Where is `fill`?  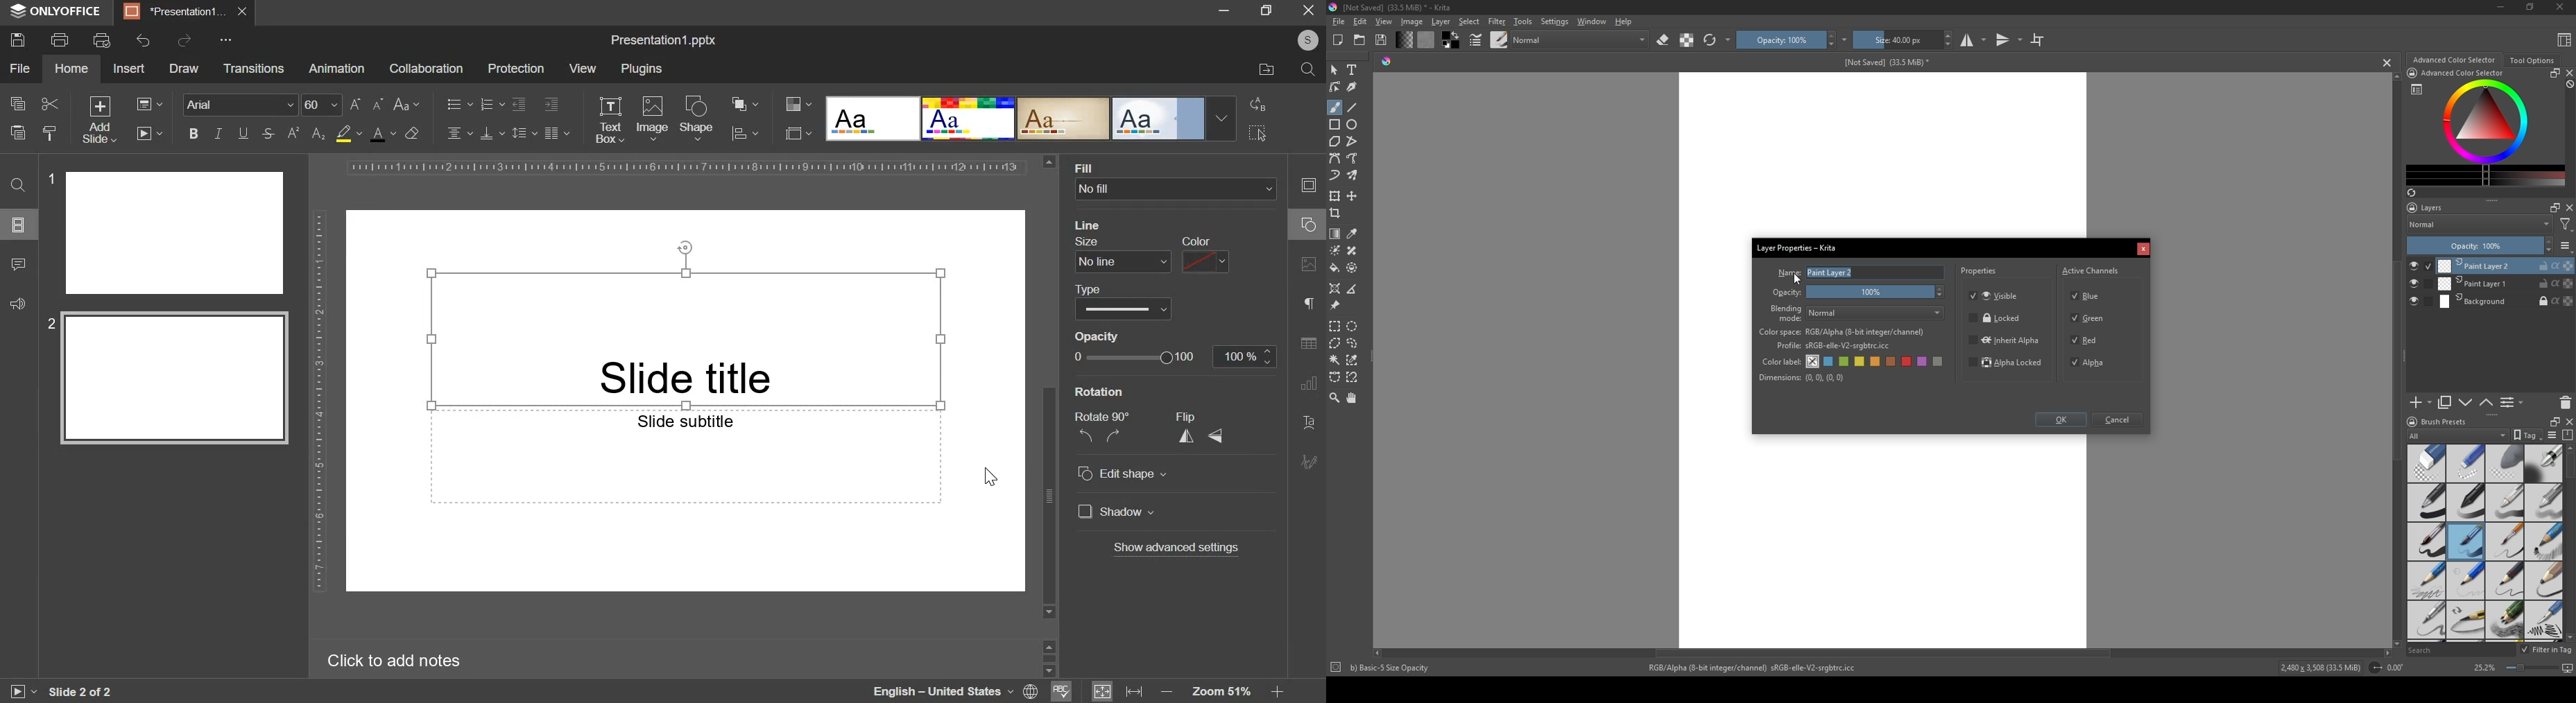 fill is located at coordinates (1085, 168).